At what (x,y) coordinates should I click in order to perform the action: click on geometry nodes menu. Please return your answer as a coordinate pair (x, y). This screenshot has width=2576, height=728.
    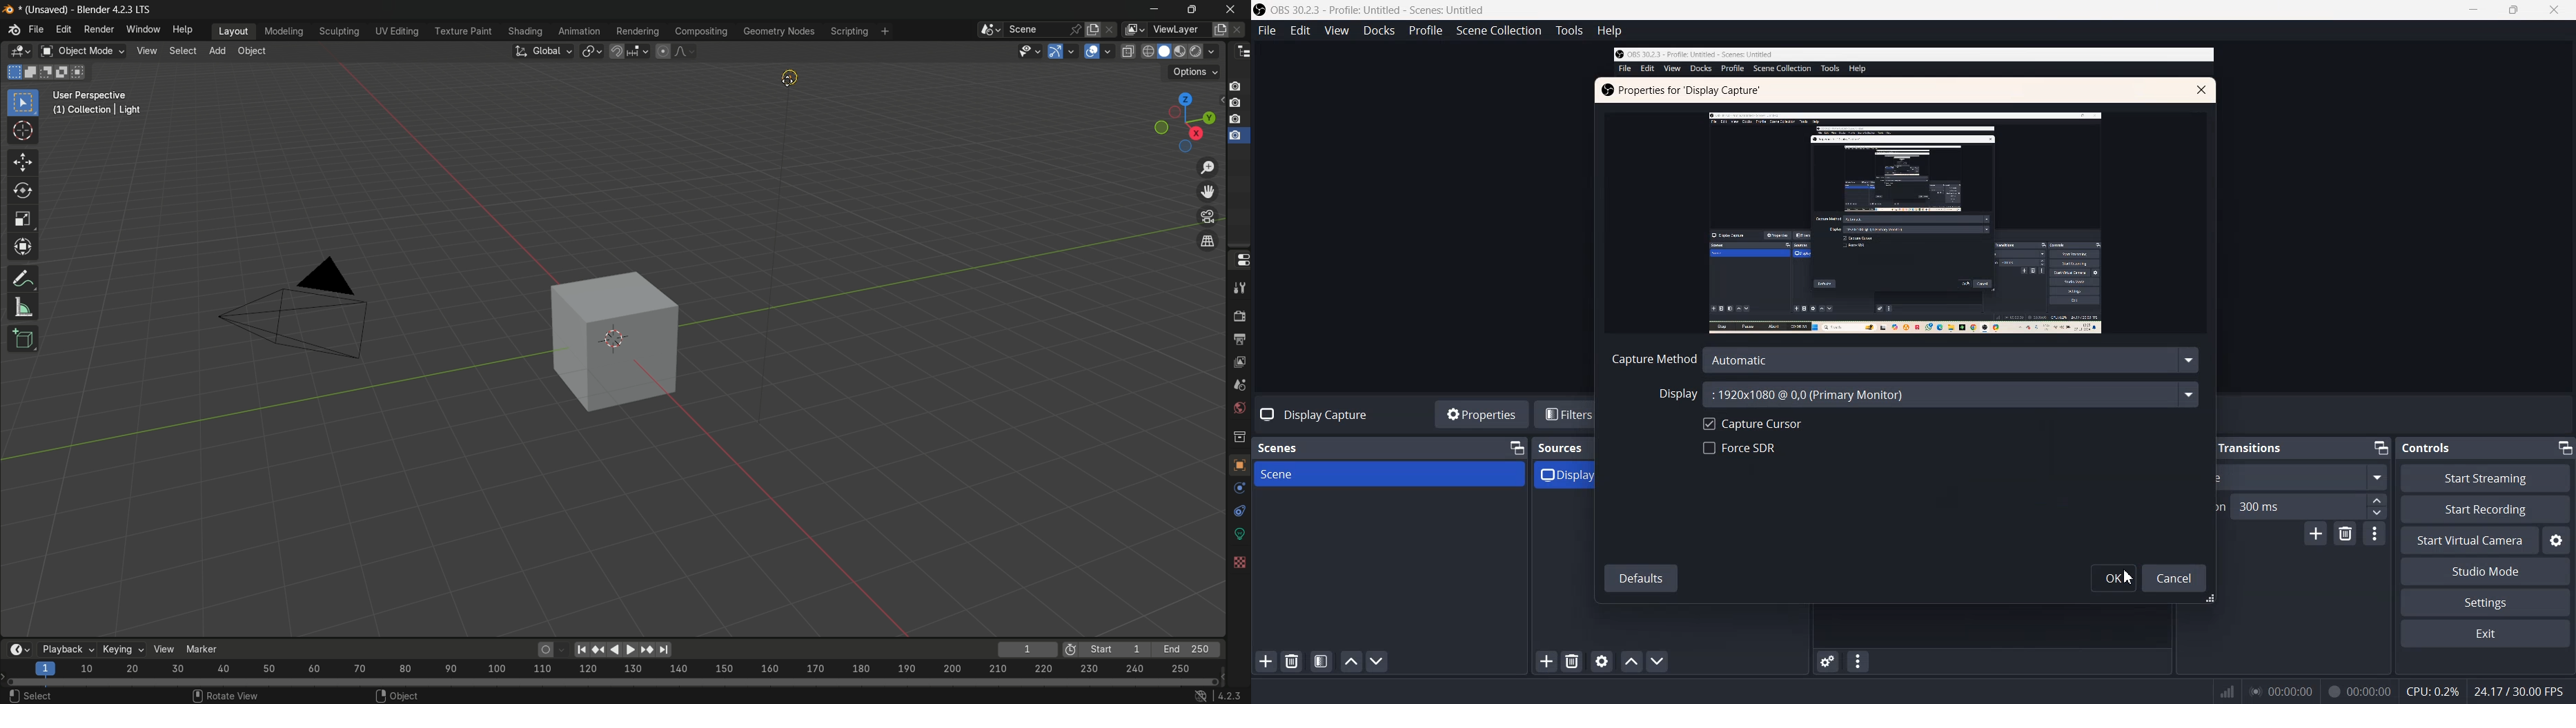
    Looking at the image, I should click on (778, 31).